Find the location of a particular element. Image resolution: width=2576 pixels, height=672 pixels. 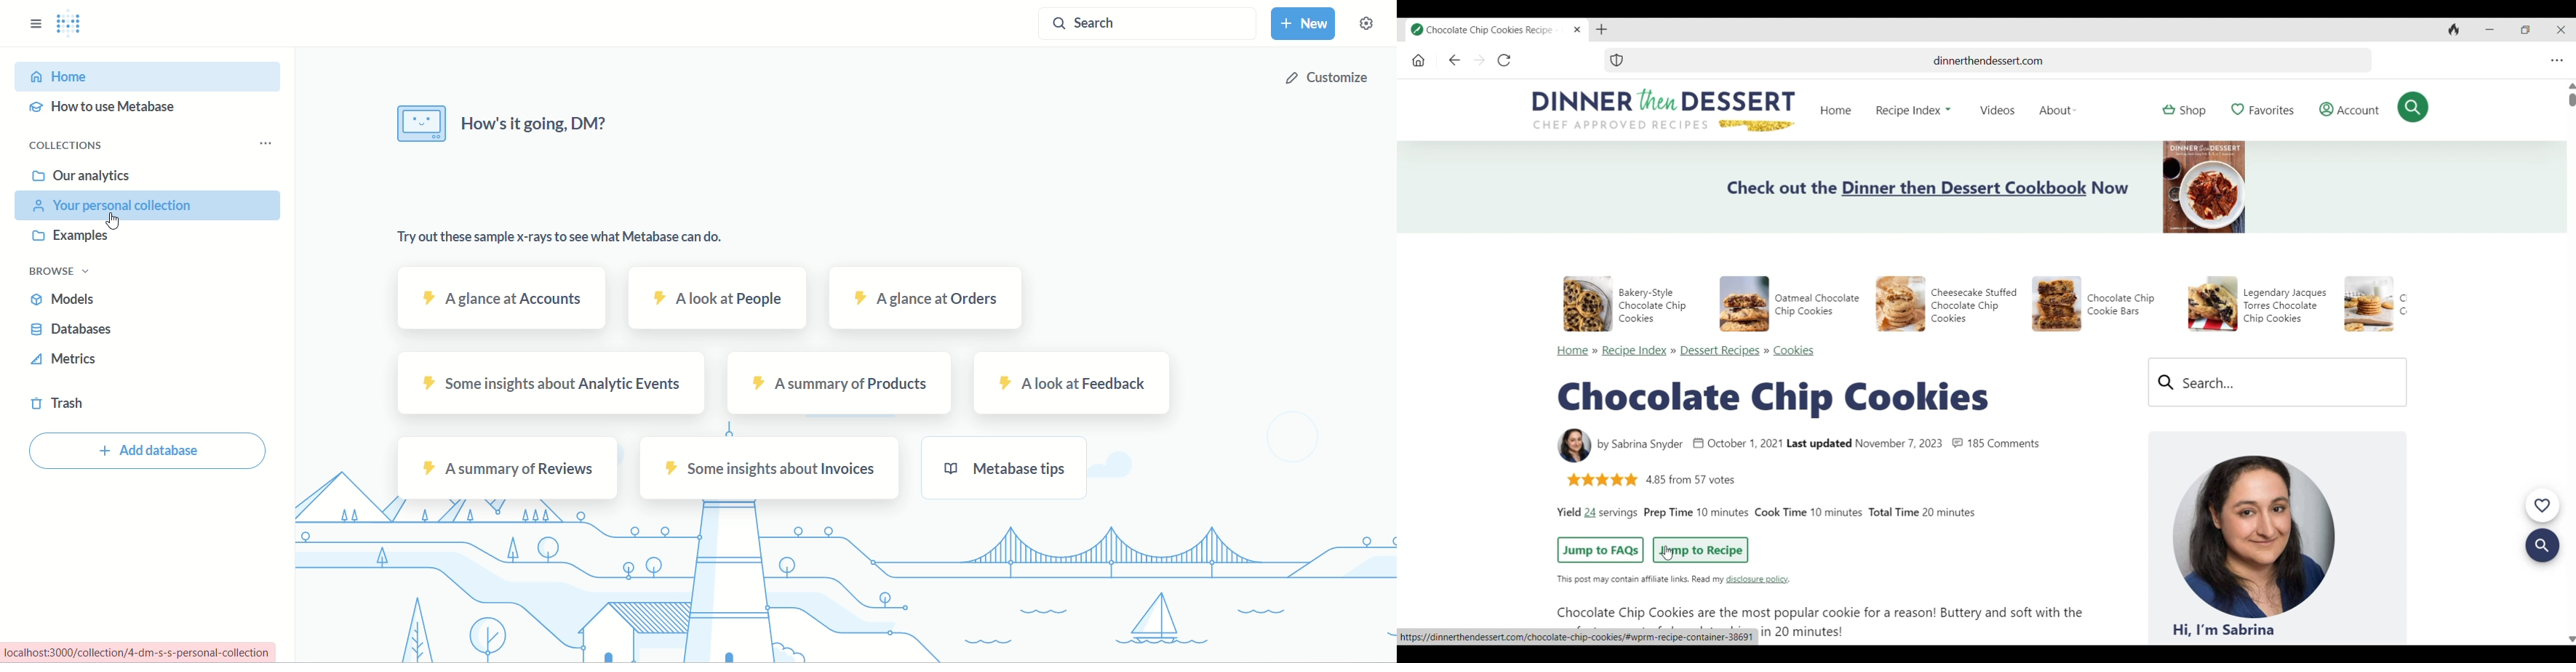

recipe for chocolate chip cookies is located at coordinates (1488, 30).